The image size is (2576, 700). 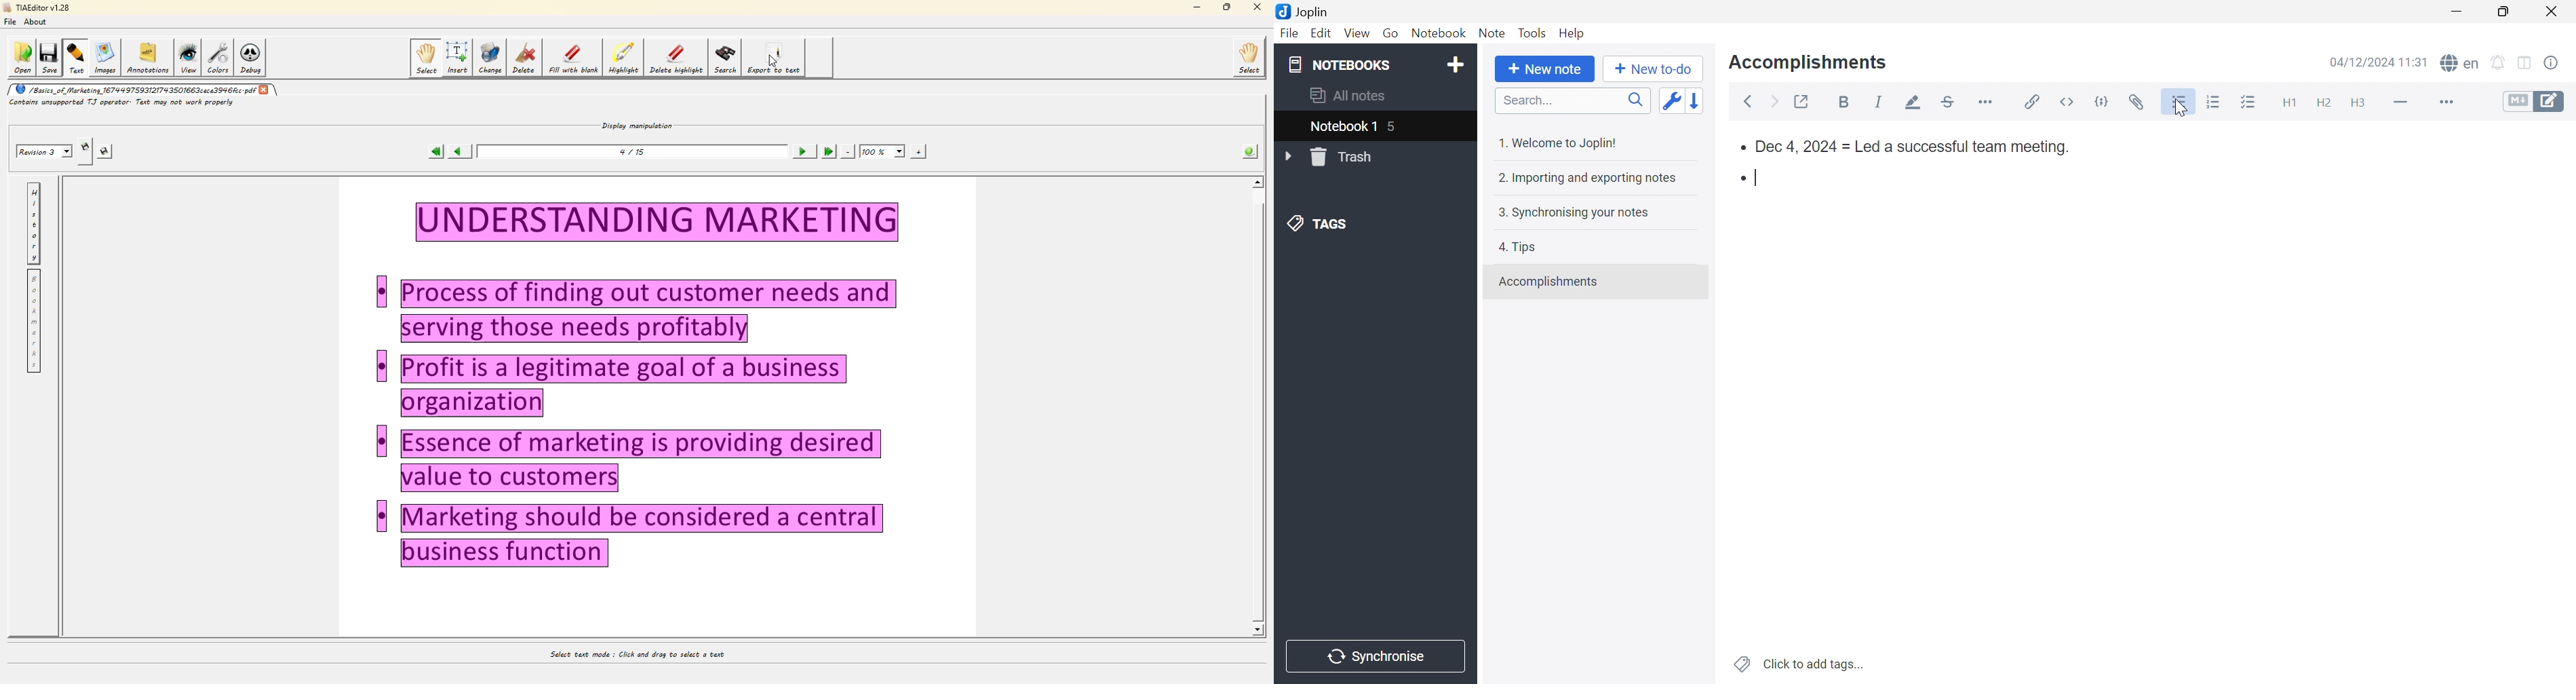 What do you see at coordinates (2139, 102) in the screenshot?
I see `Attach file` at bounding box center [2139, 102].